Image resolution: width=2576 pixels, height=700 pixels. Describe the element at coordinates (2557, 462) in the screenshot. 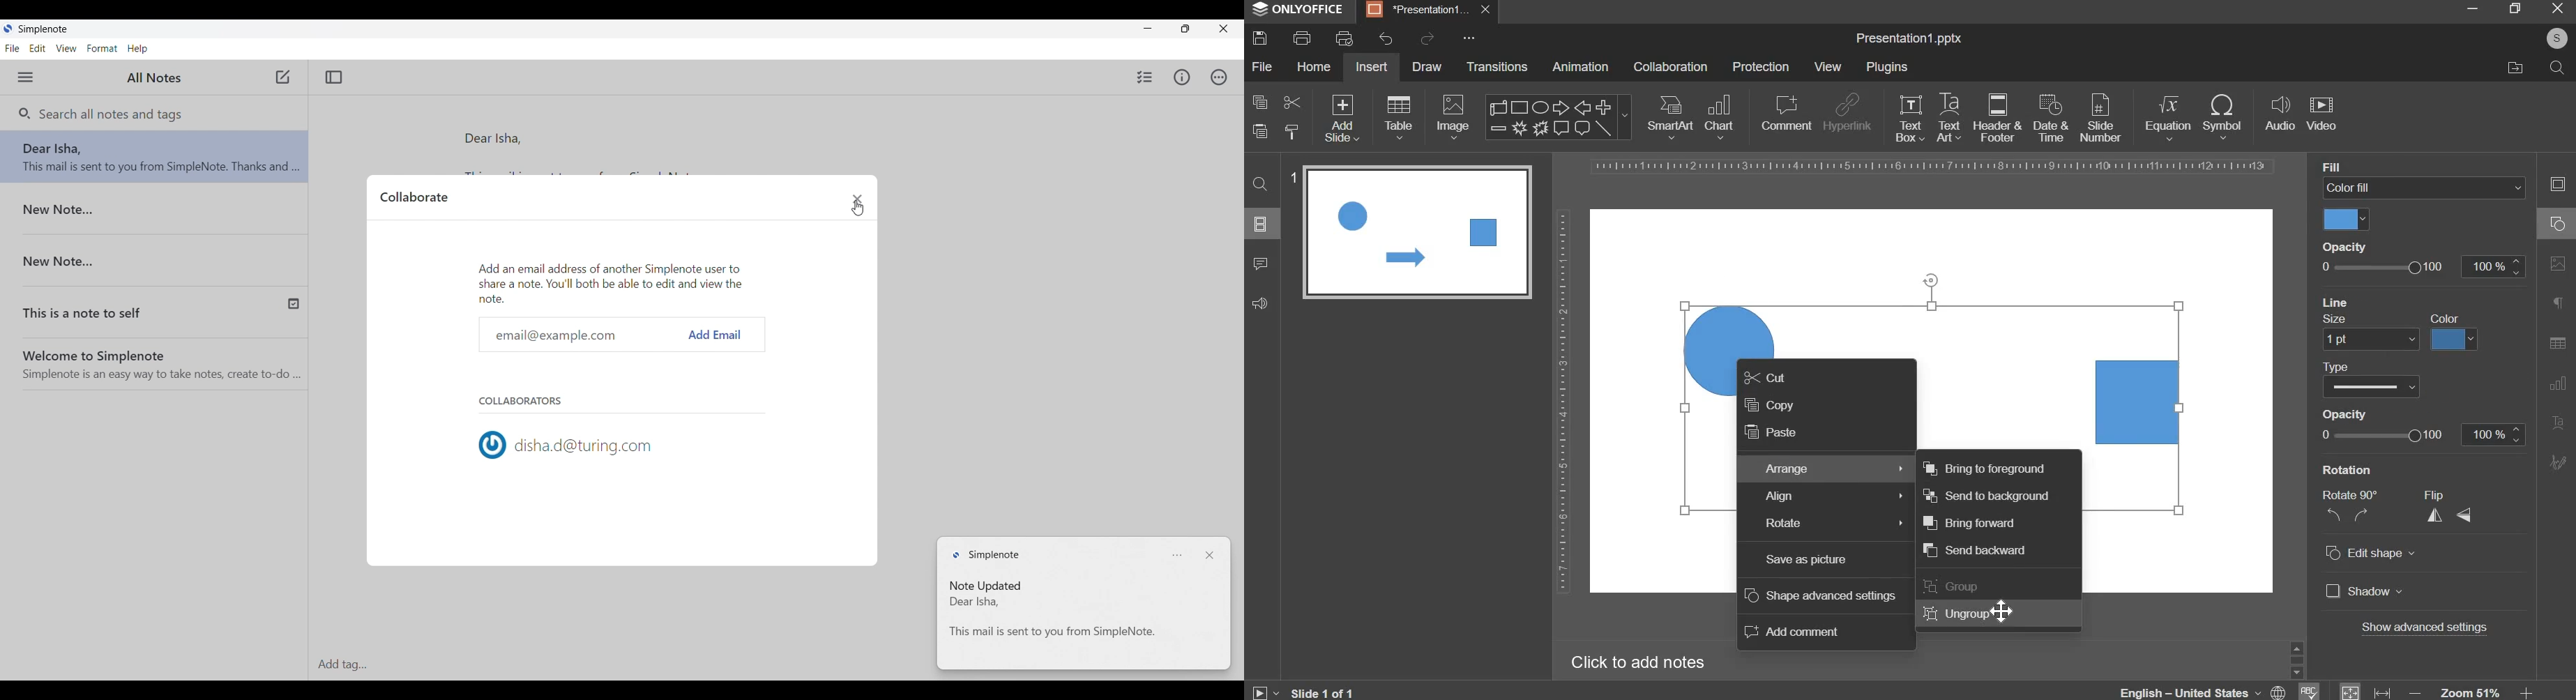

I see `signature ` at that location.